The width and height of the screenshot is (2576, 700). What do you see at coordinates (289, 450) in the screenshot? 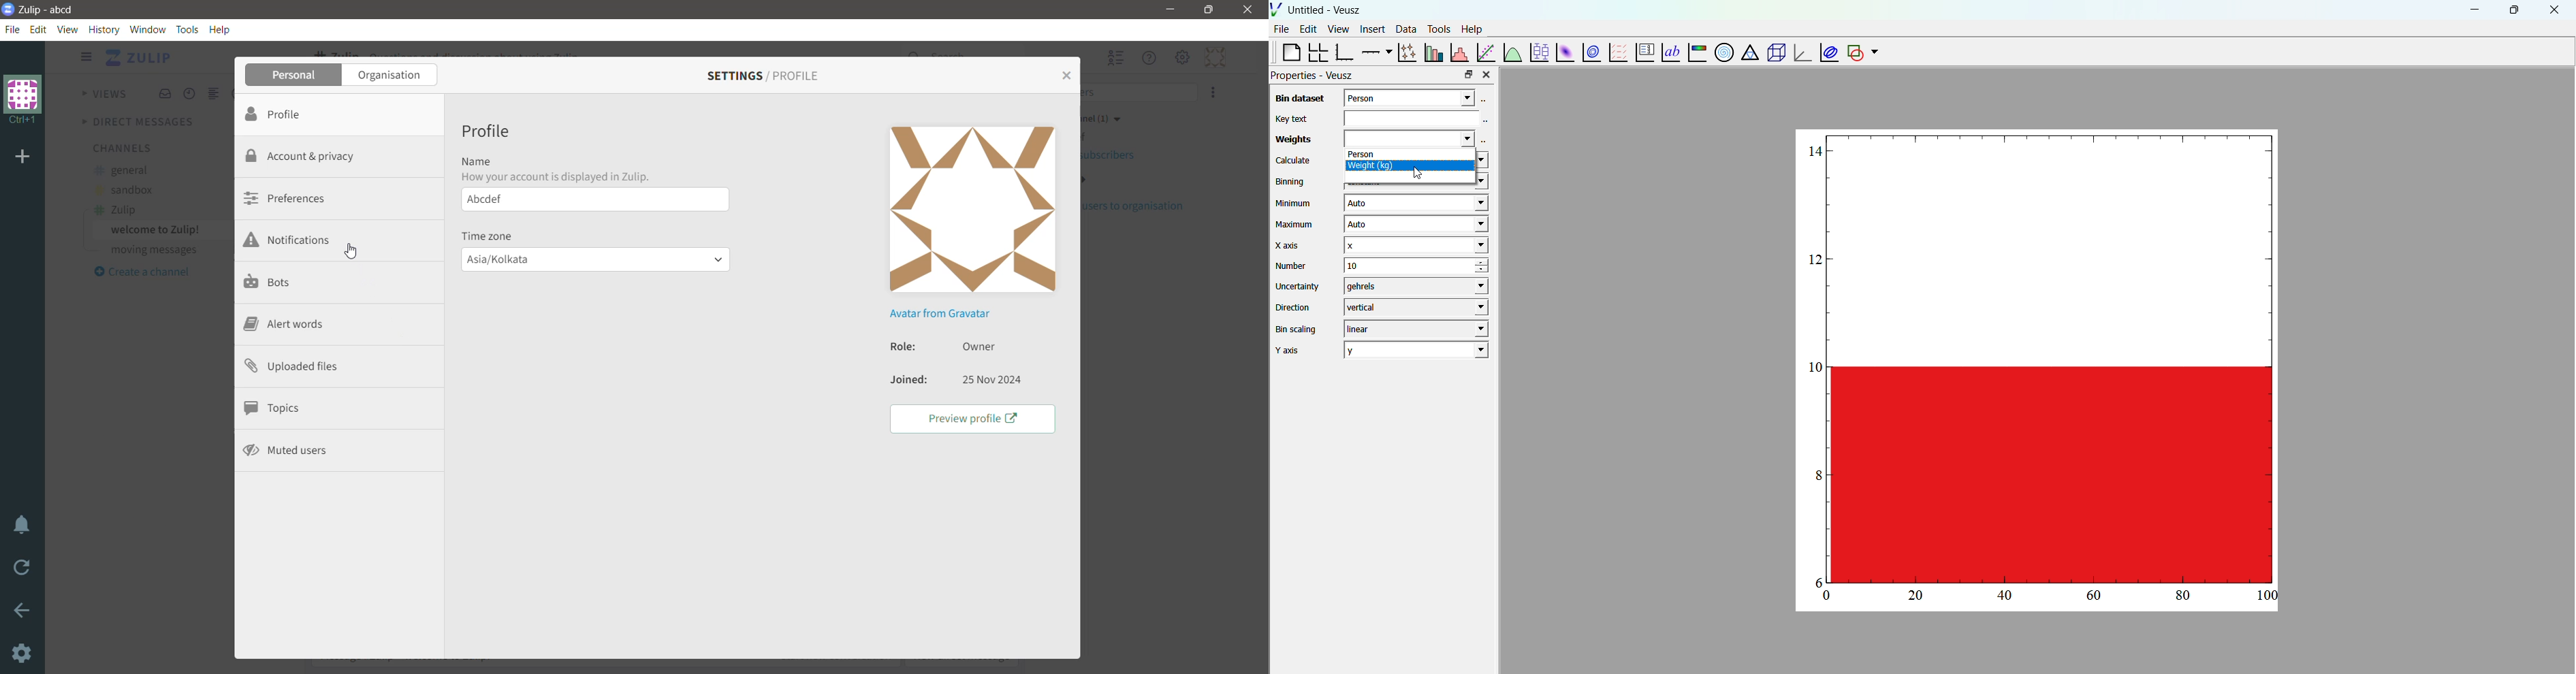
I see `Muted users` at bounding box center [289, 450].